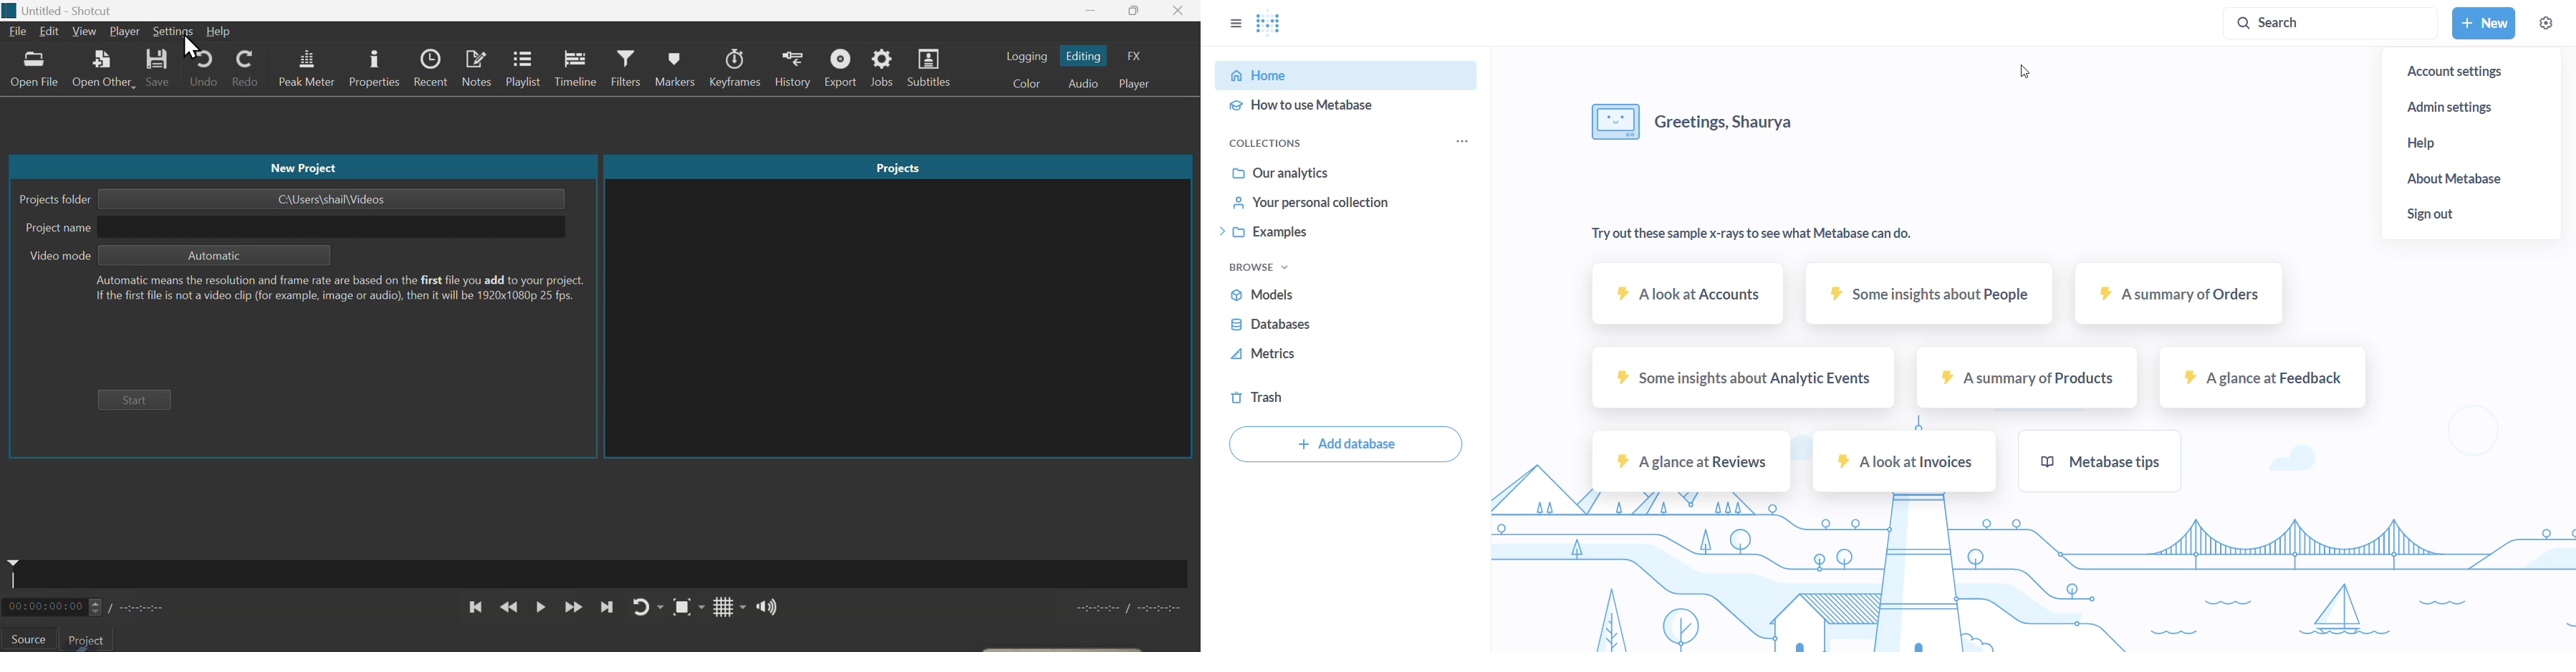 This screenshot has height=672, width=2576. I want to click on Project folder, so click(54, 200).